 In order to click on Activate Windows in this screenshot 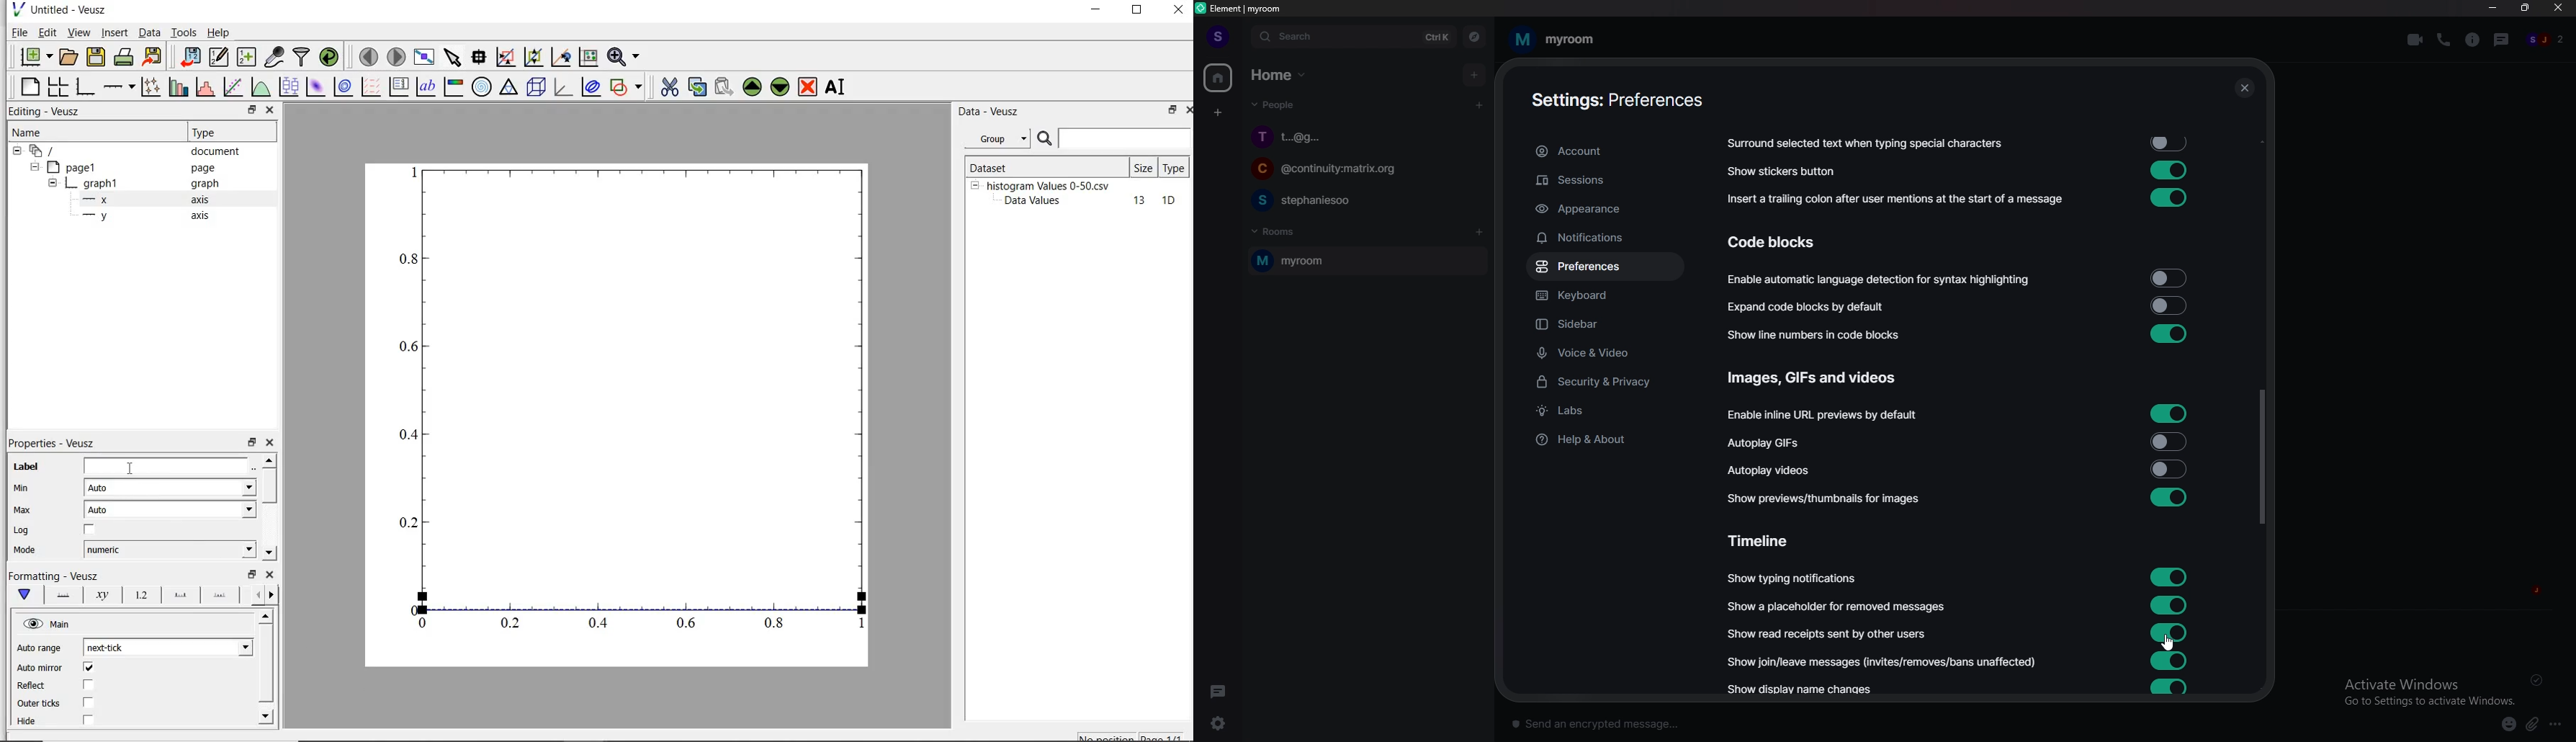, I will do `click(2424, 690)`.